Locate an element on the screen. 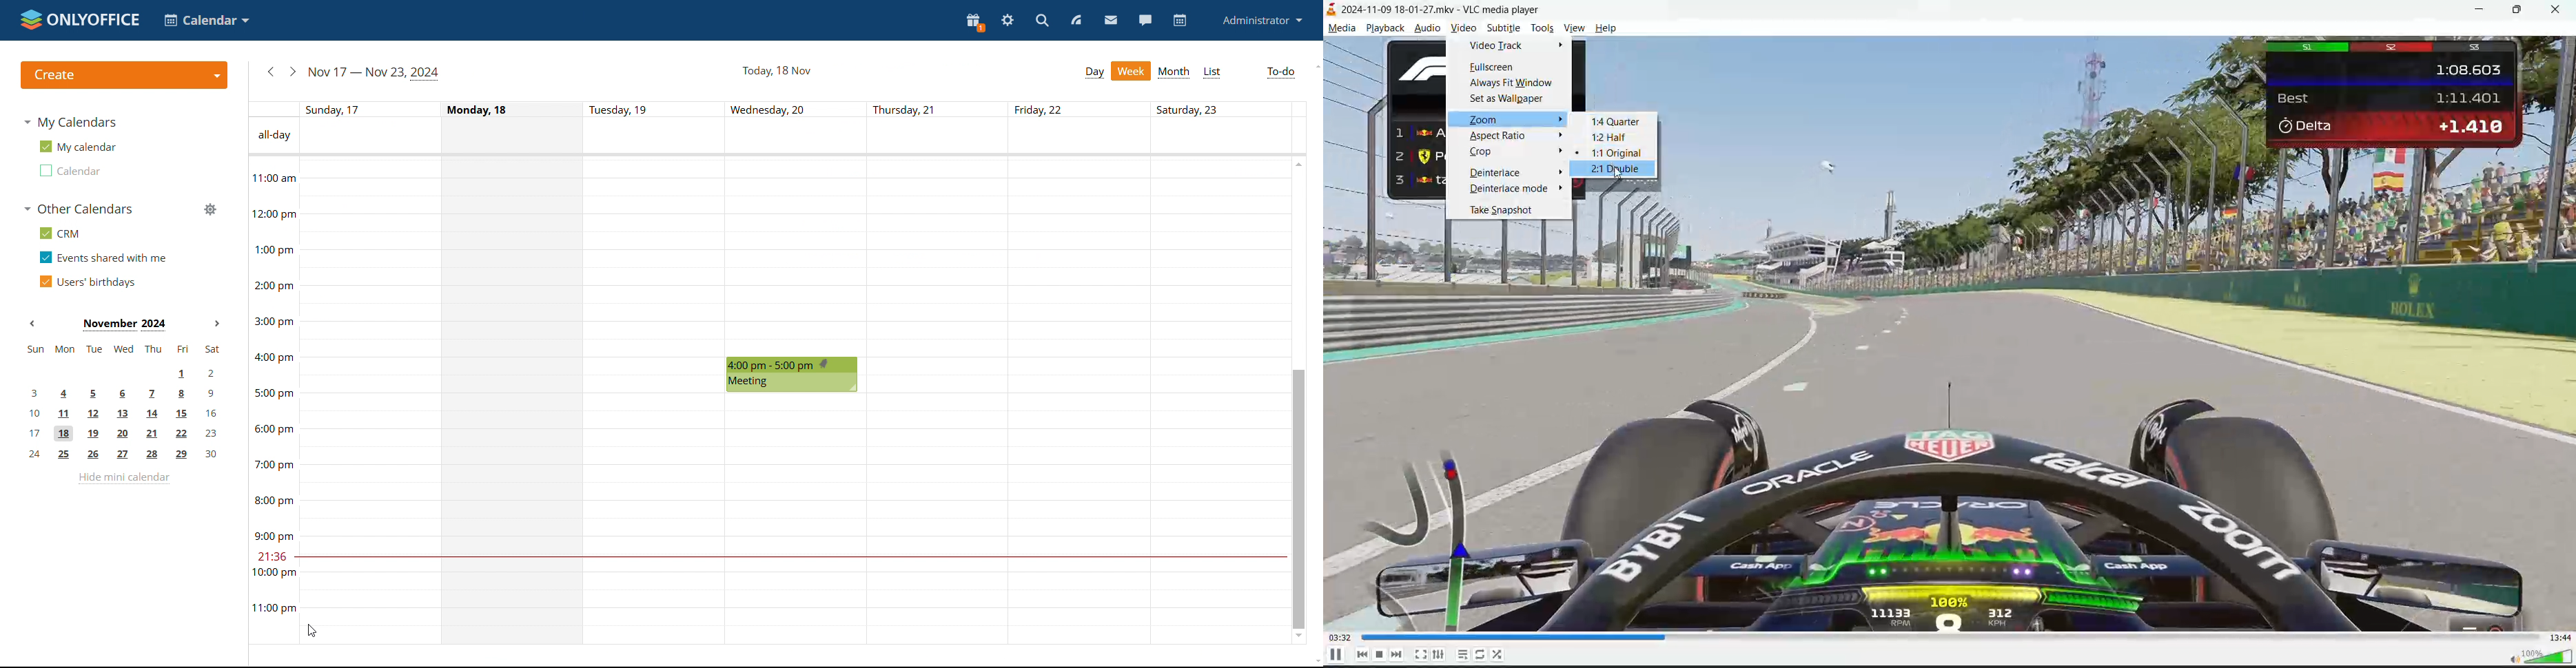  feed is located at coordinates (1079, 21).